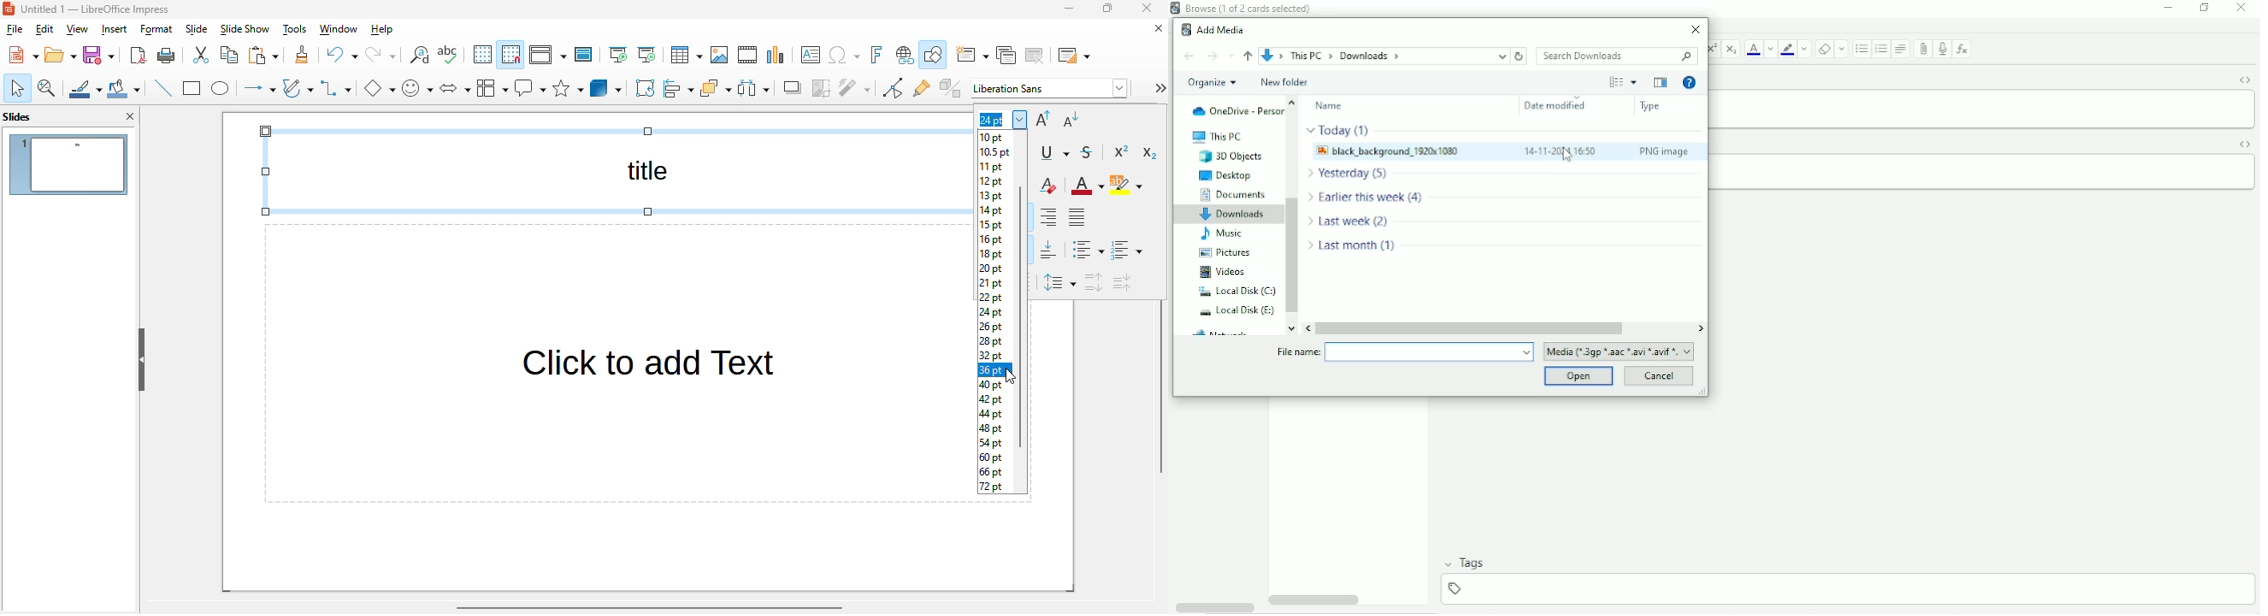  Describe the element at coordinates (77, 30) in the screenshot. I see `view` at that location.